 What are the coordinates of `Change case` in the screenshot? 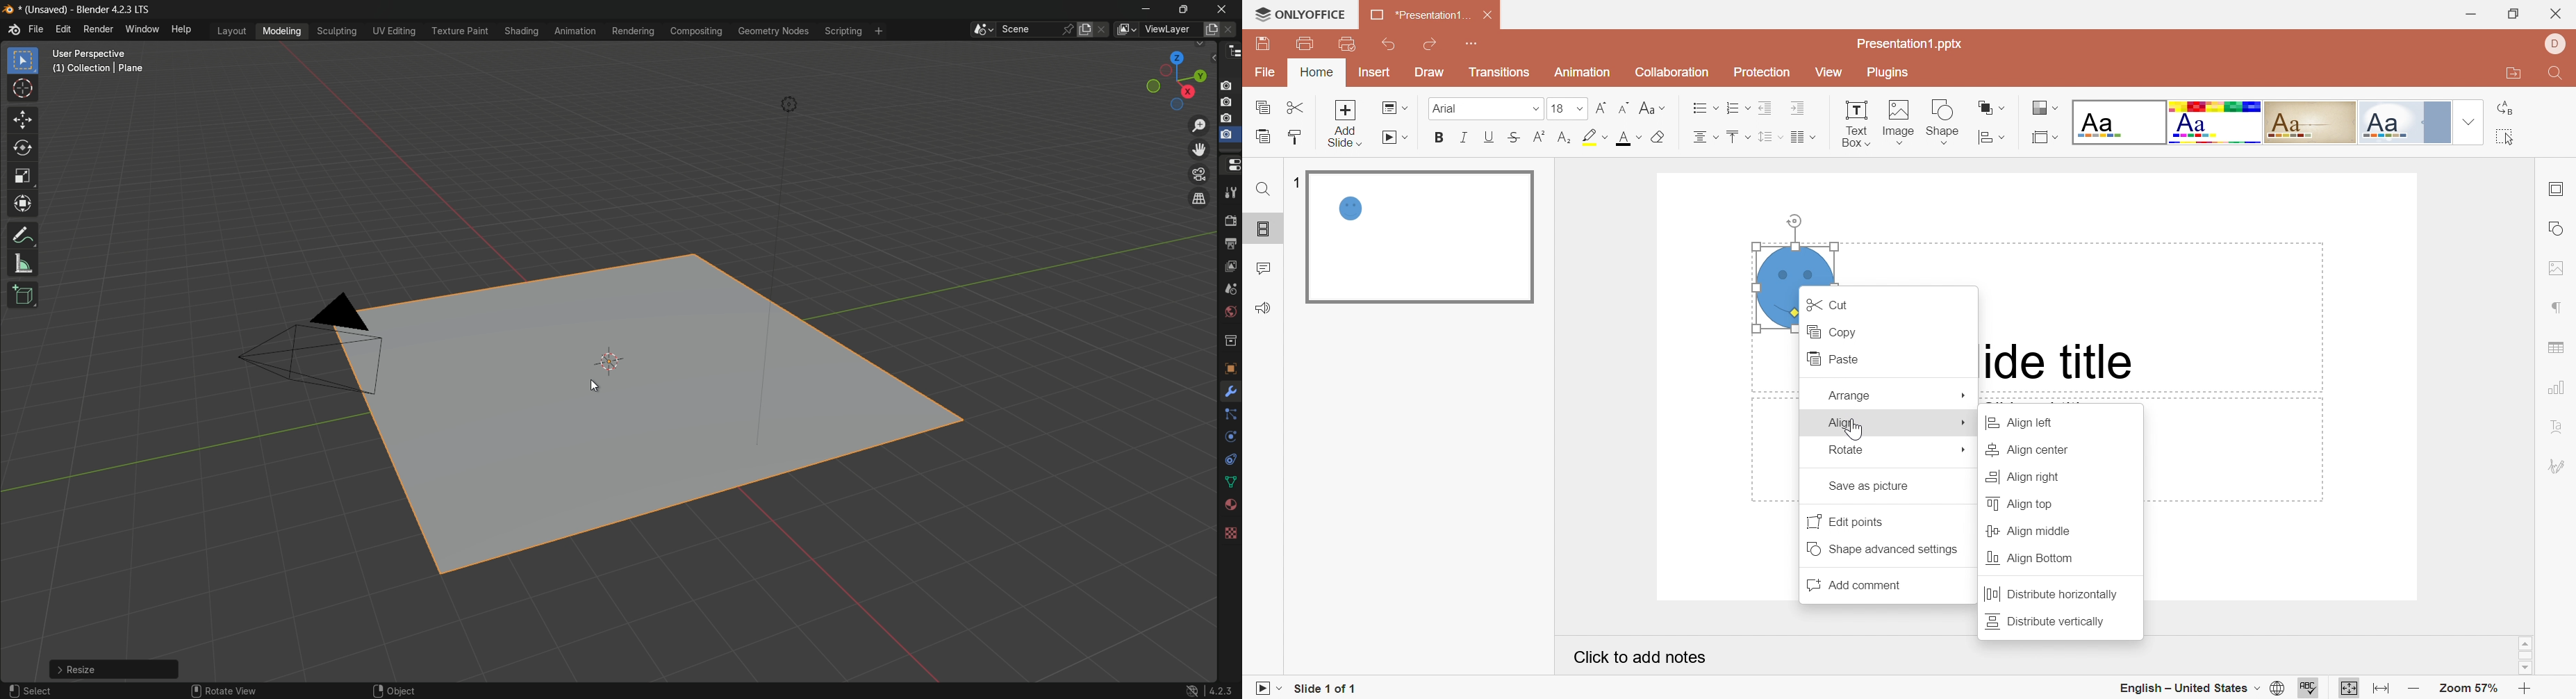 It's located at (1650, 107).